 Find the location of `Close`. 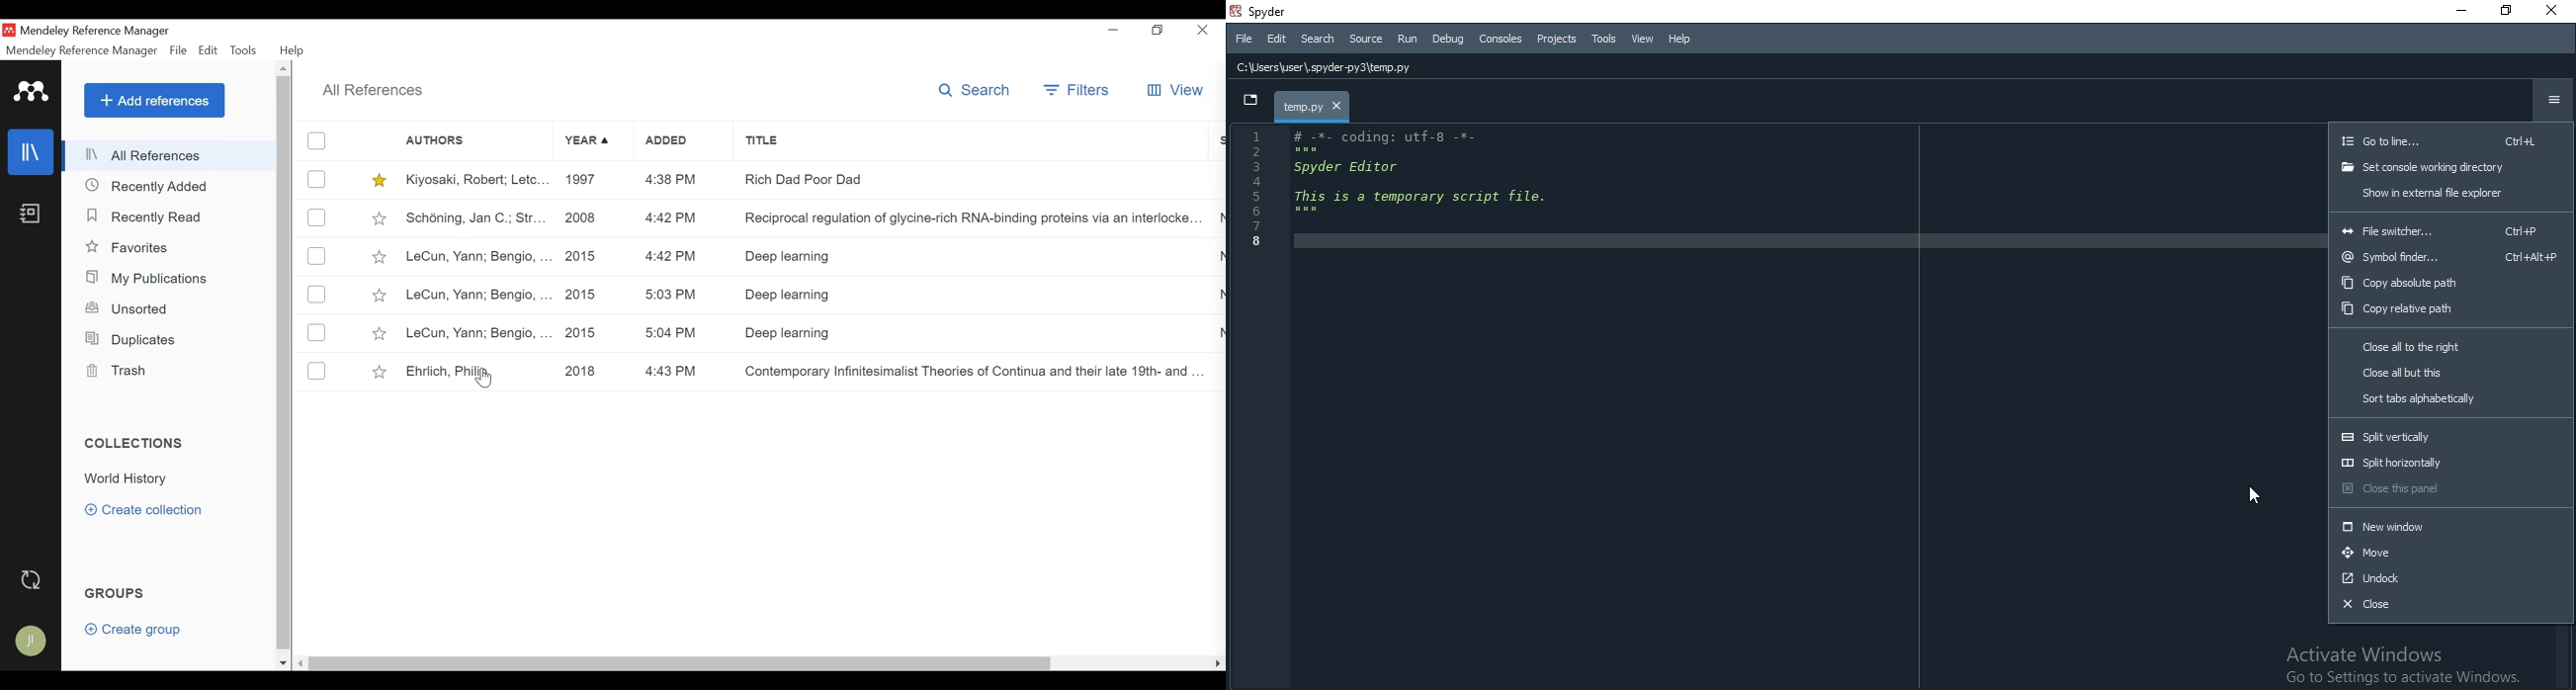

Close is located at coordinates (2554, 10).